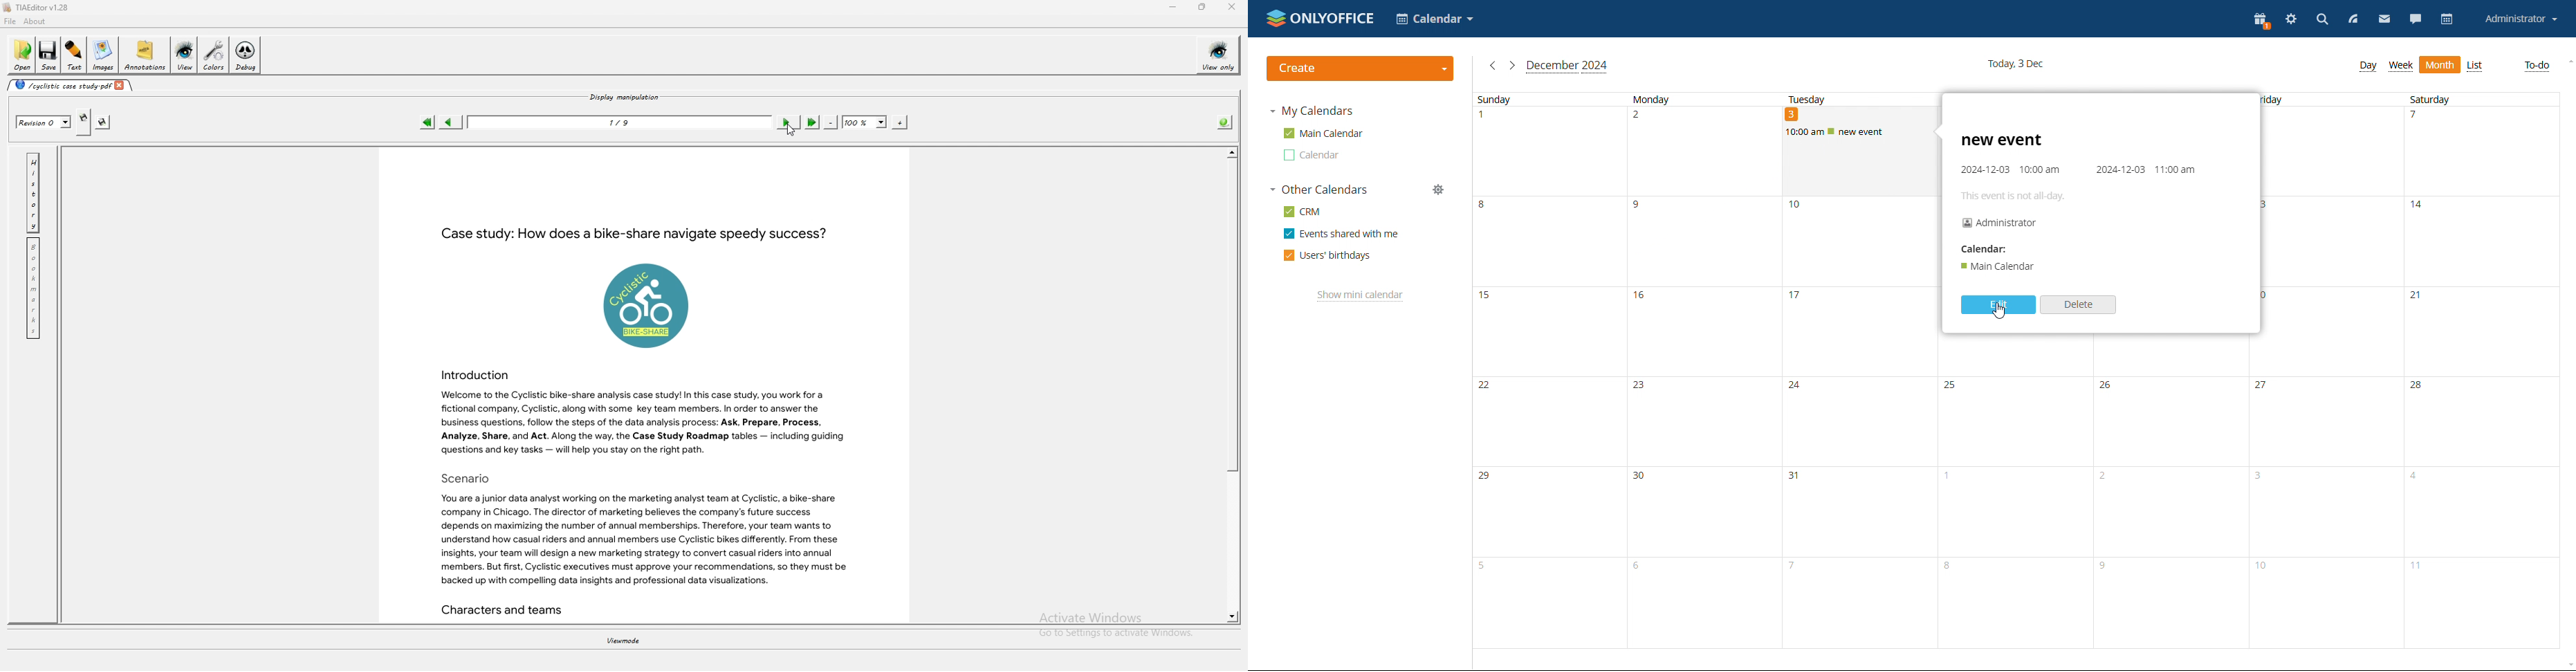 The height and width of the screenshot is (672, 2576). Describe the element at coordinates (2014, 422) in the screenshot. I see `25` at that location.